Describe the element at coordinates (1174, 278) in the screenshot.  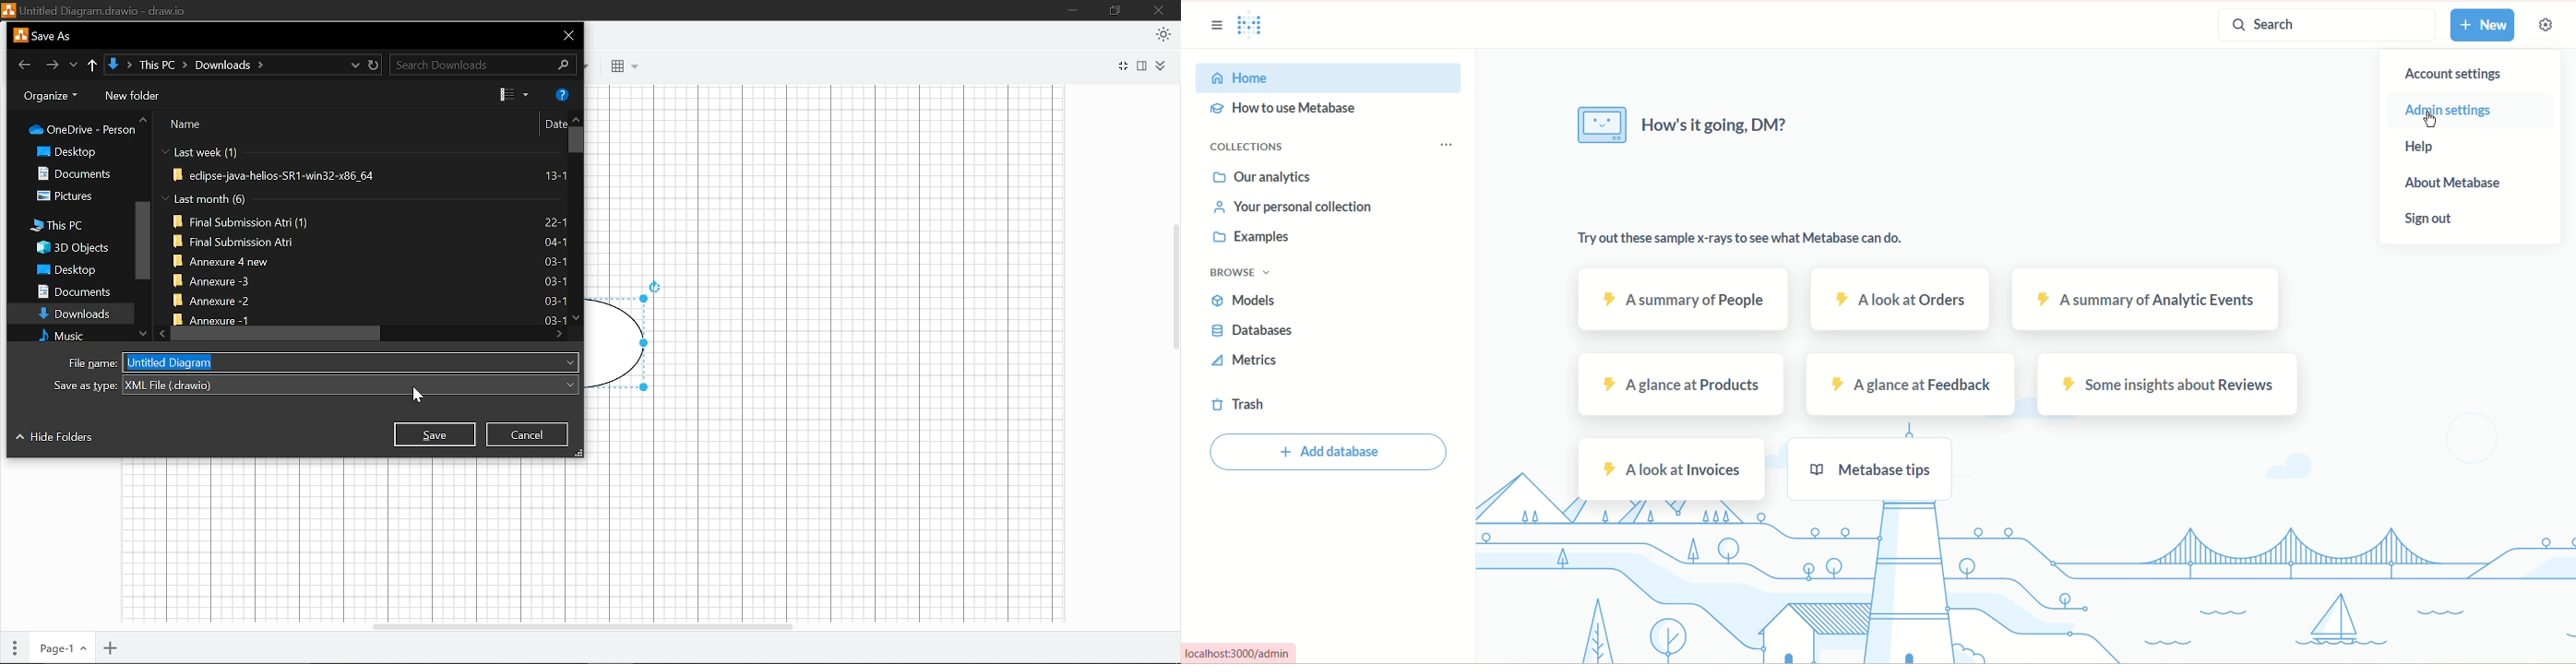
I see `Vertical scrollar` at that location.